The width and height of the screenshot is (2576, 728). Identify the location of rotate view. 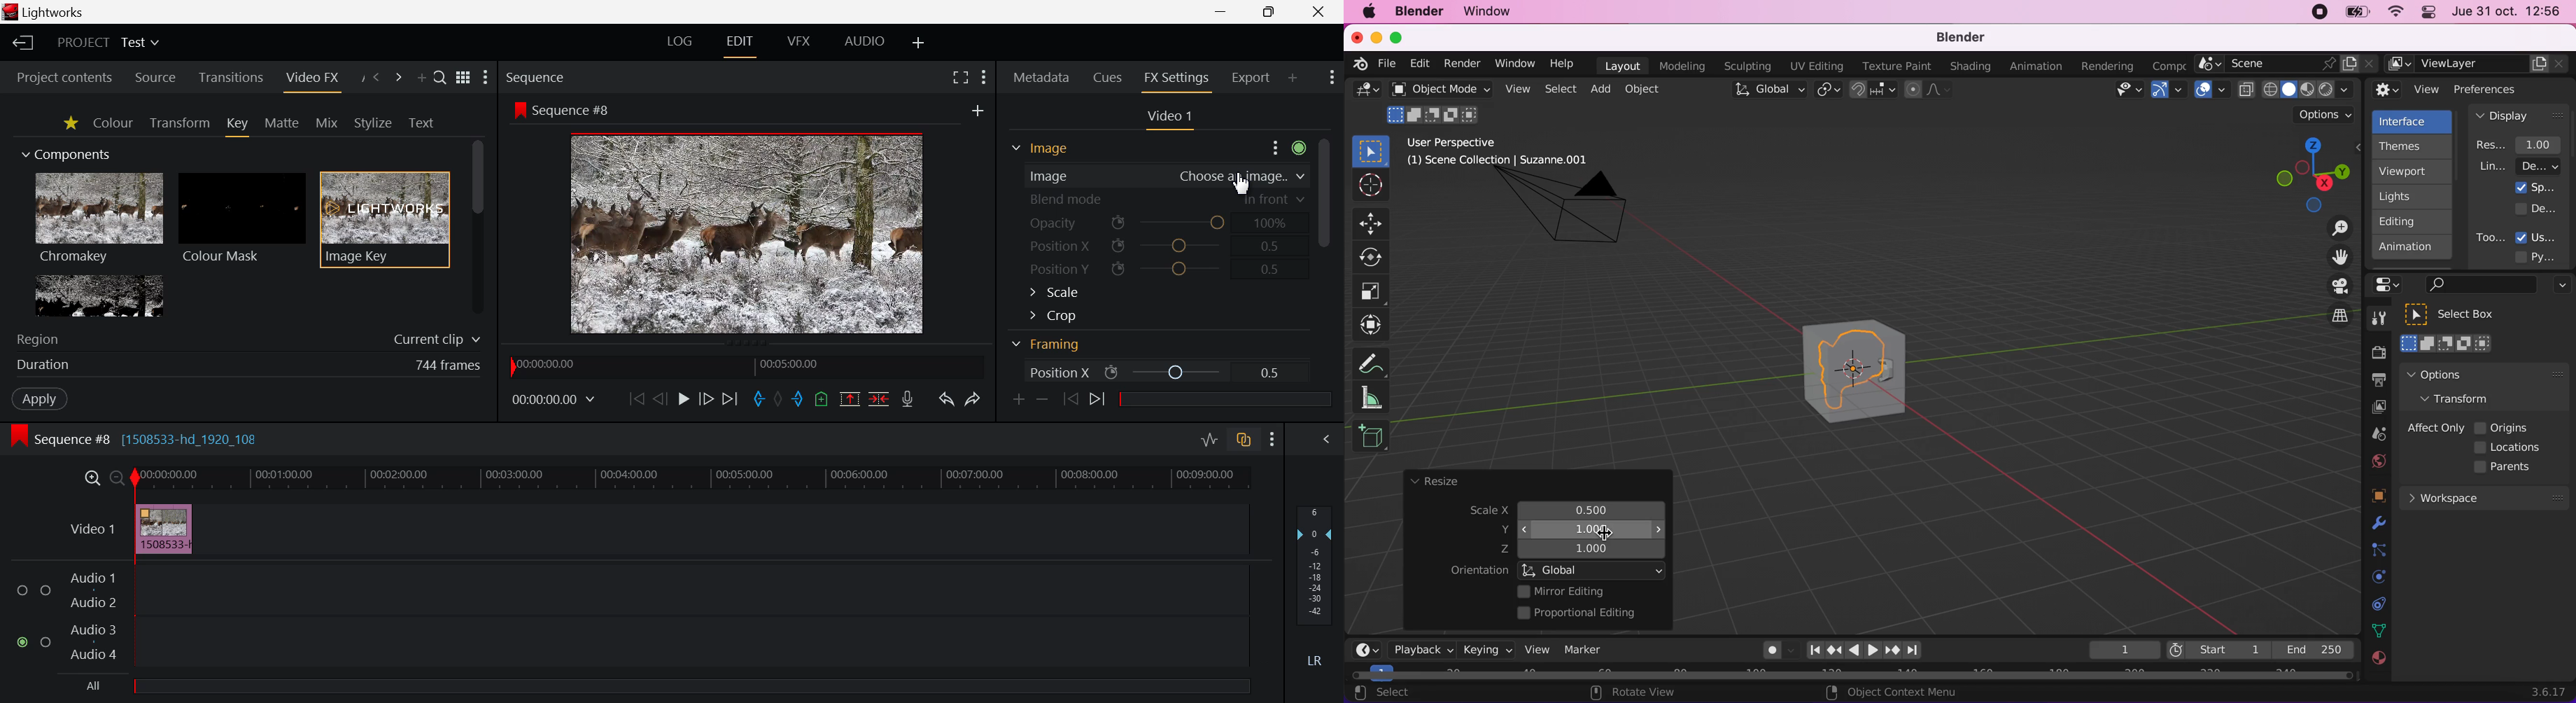
(1642, 693).